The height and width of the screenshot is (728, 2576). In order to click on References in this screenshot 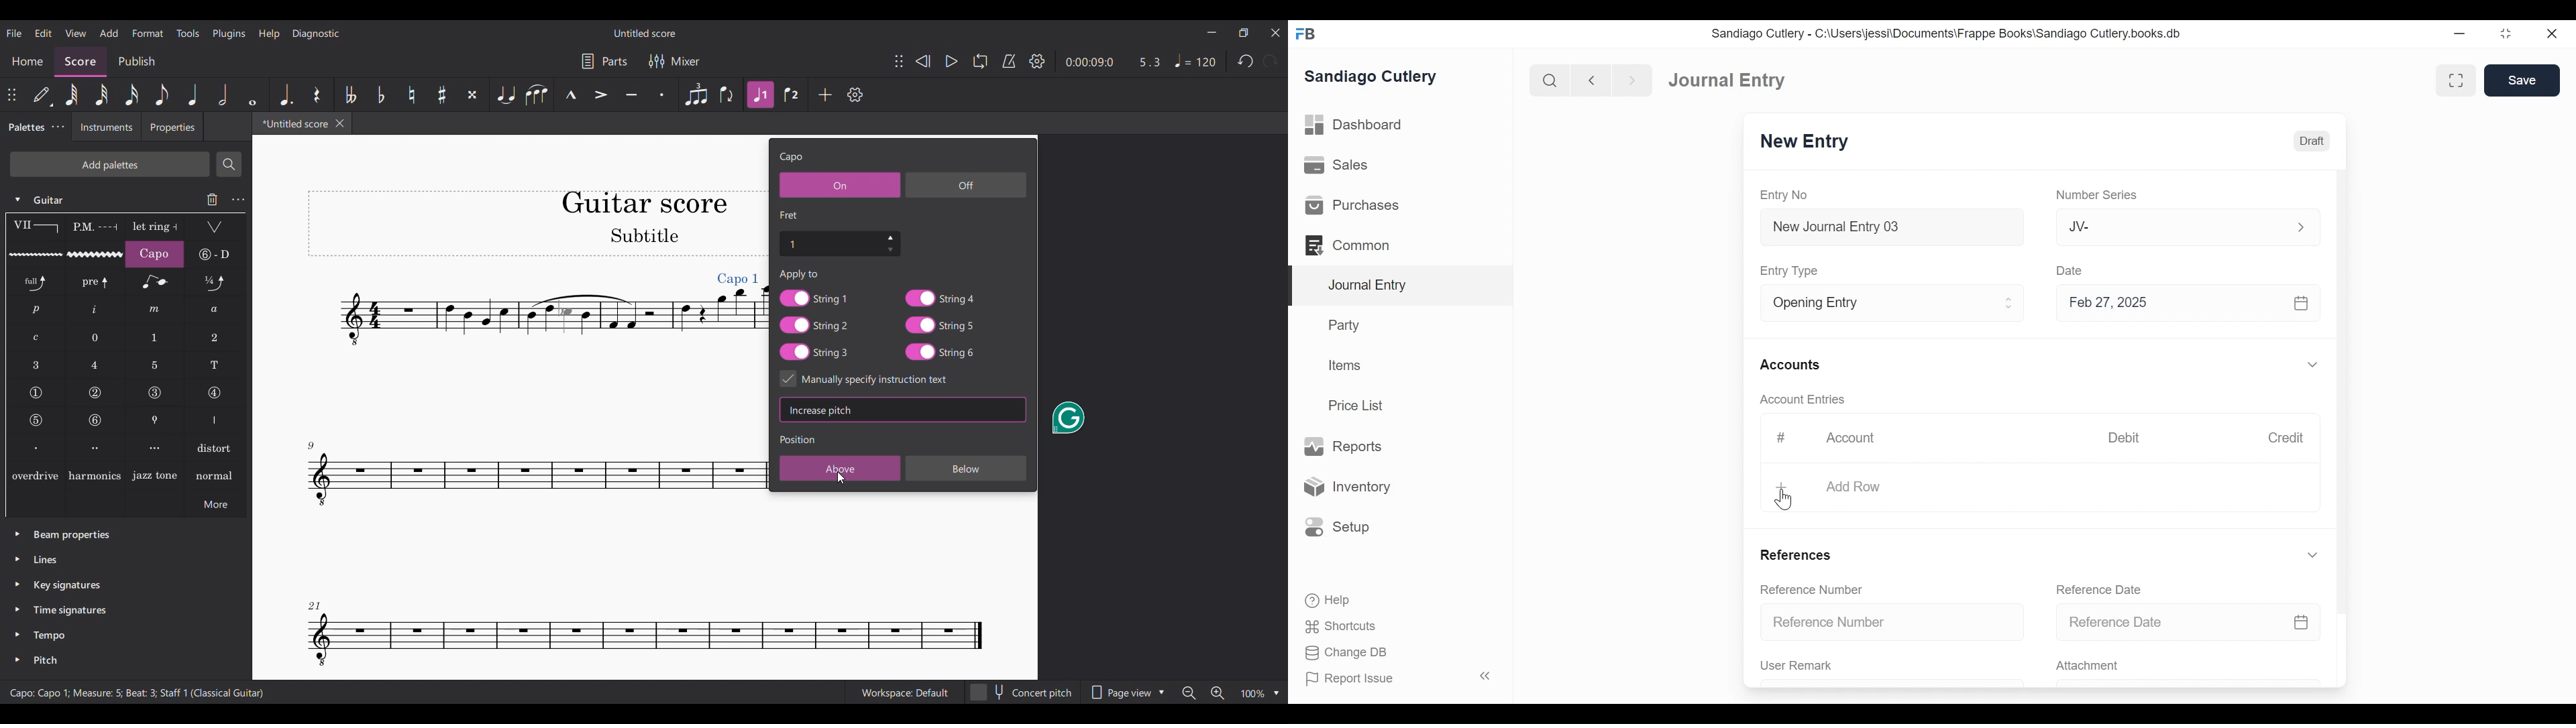, I will do `click(1798, 556)`.